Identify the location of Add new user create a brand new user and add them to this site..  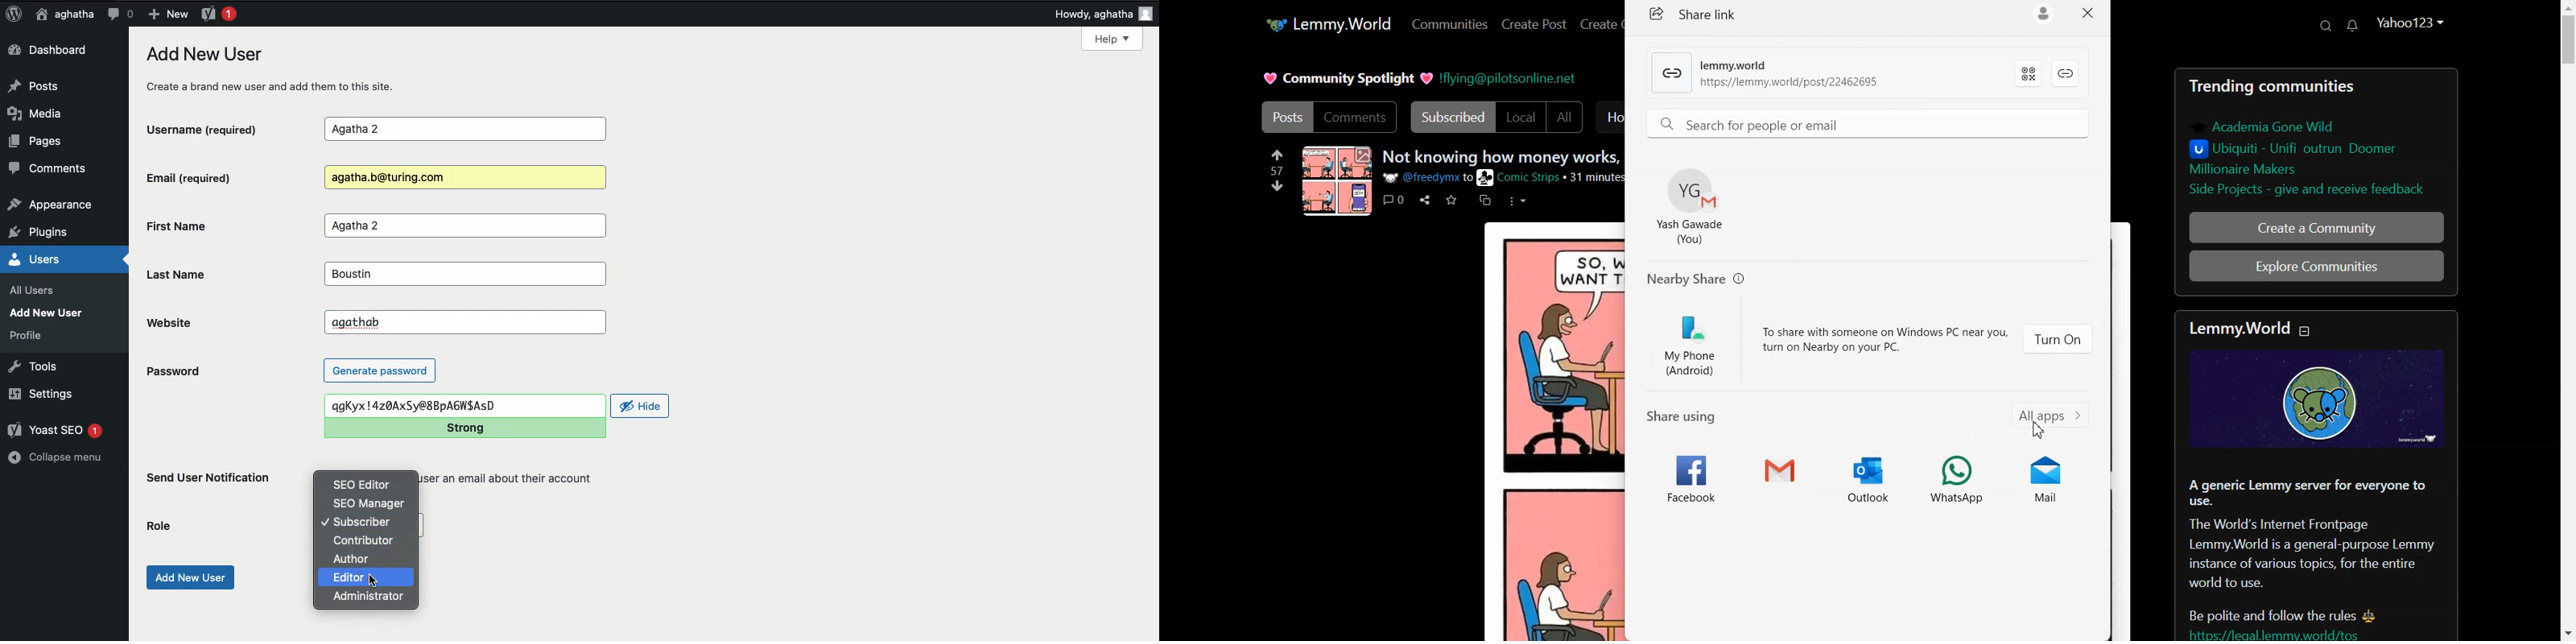
(279, 69).